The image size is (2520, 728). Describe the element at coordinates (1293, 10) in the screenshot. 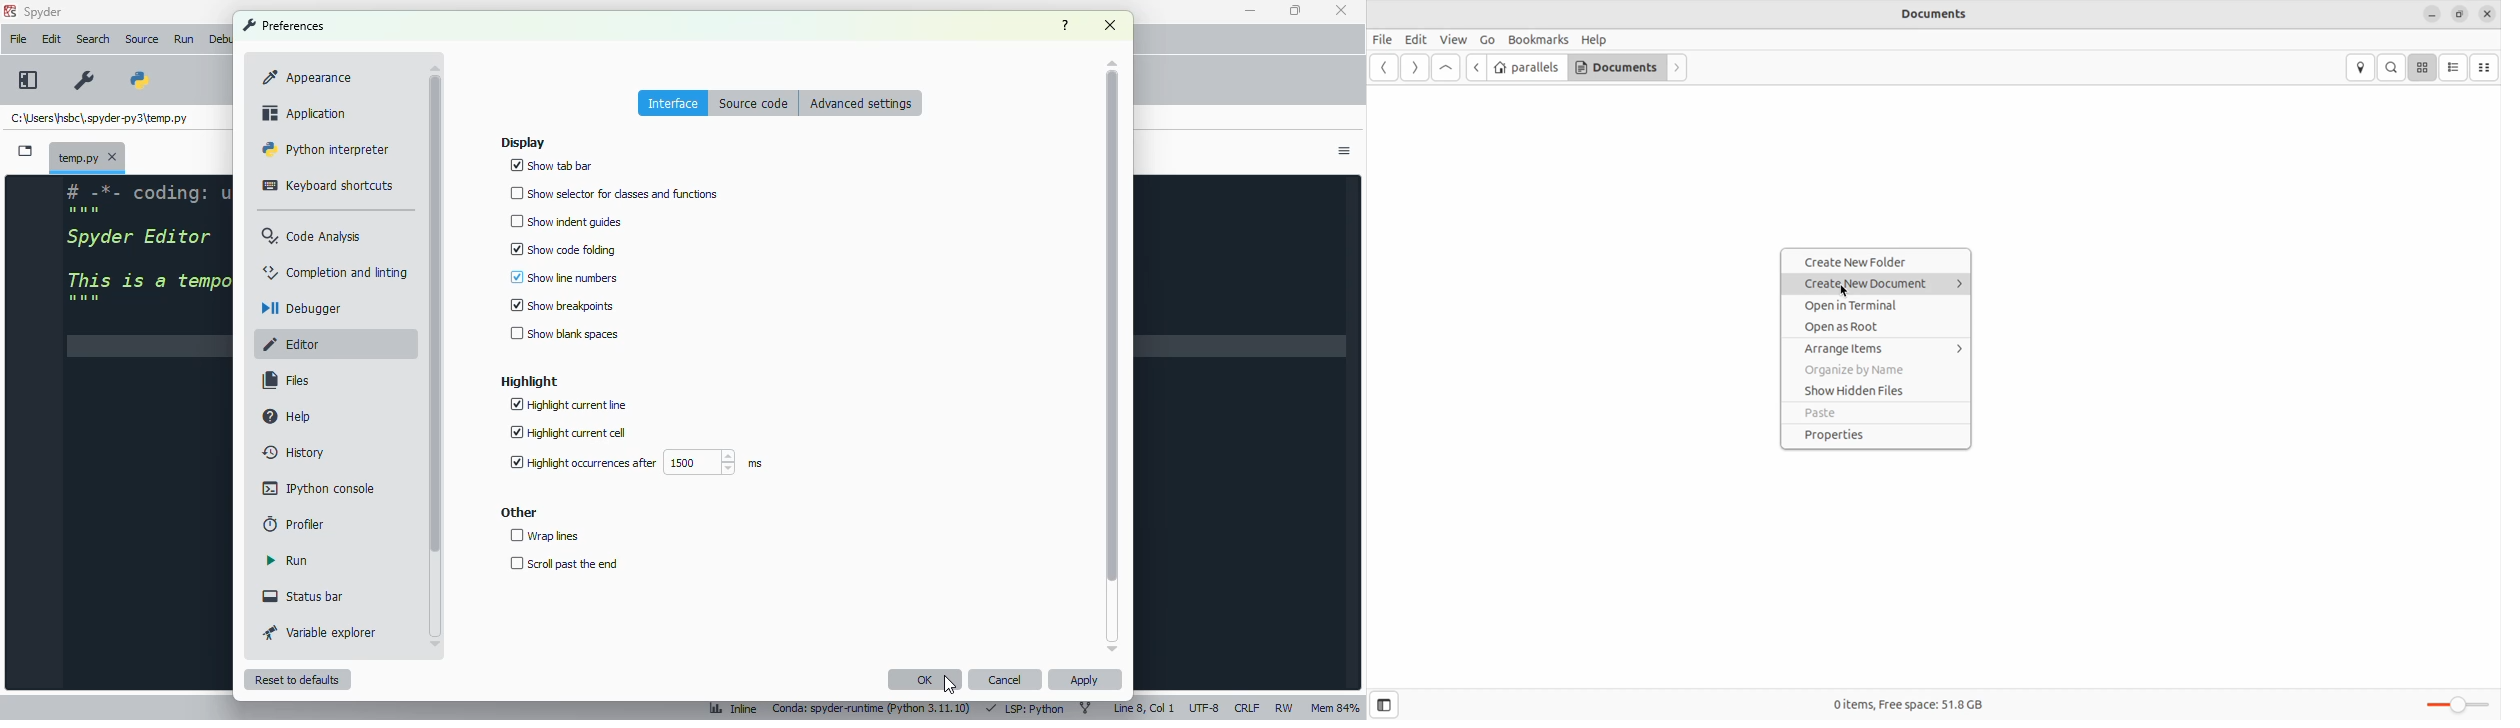

I see `maximize` at that location.